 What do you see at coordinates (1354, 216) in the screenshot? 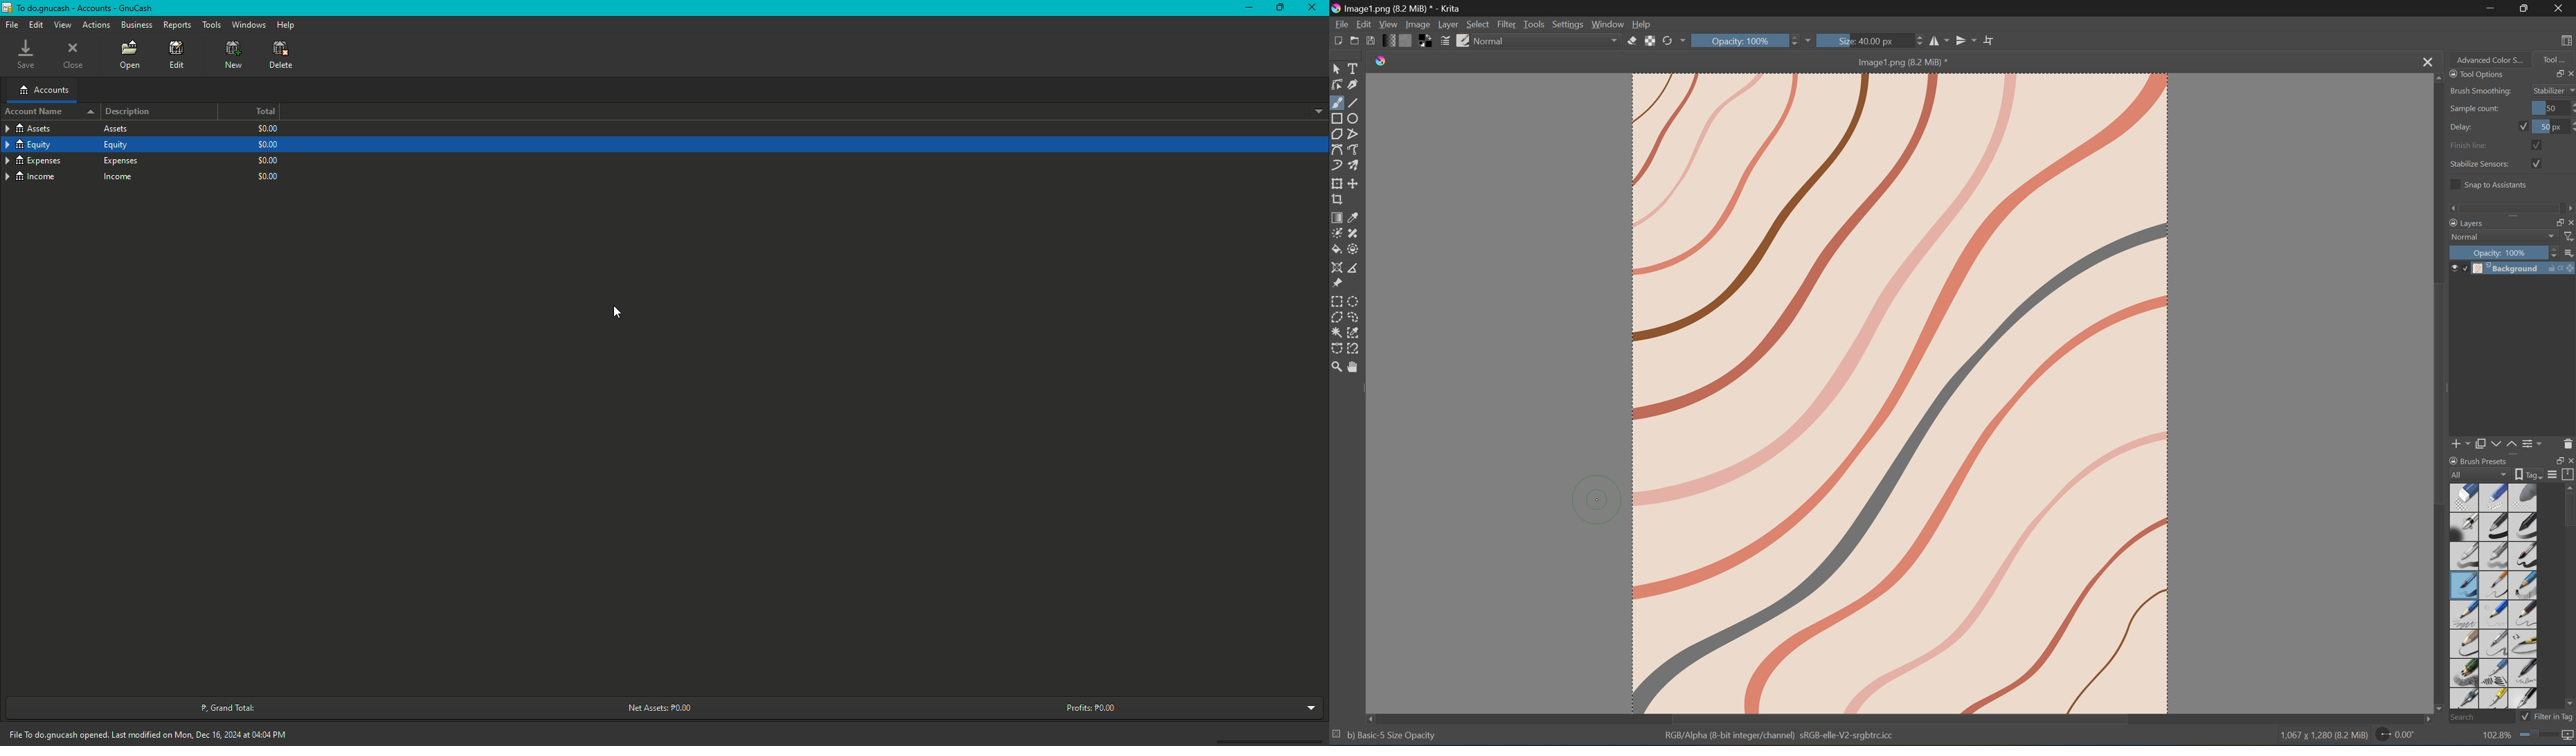
I see `Sample a color from an image or area` at bounding box center [1354, 216].